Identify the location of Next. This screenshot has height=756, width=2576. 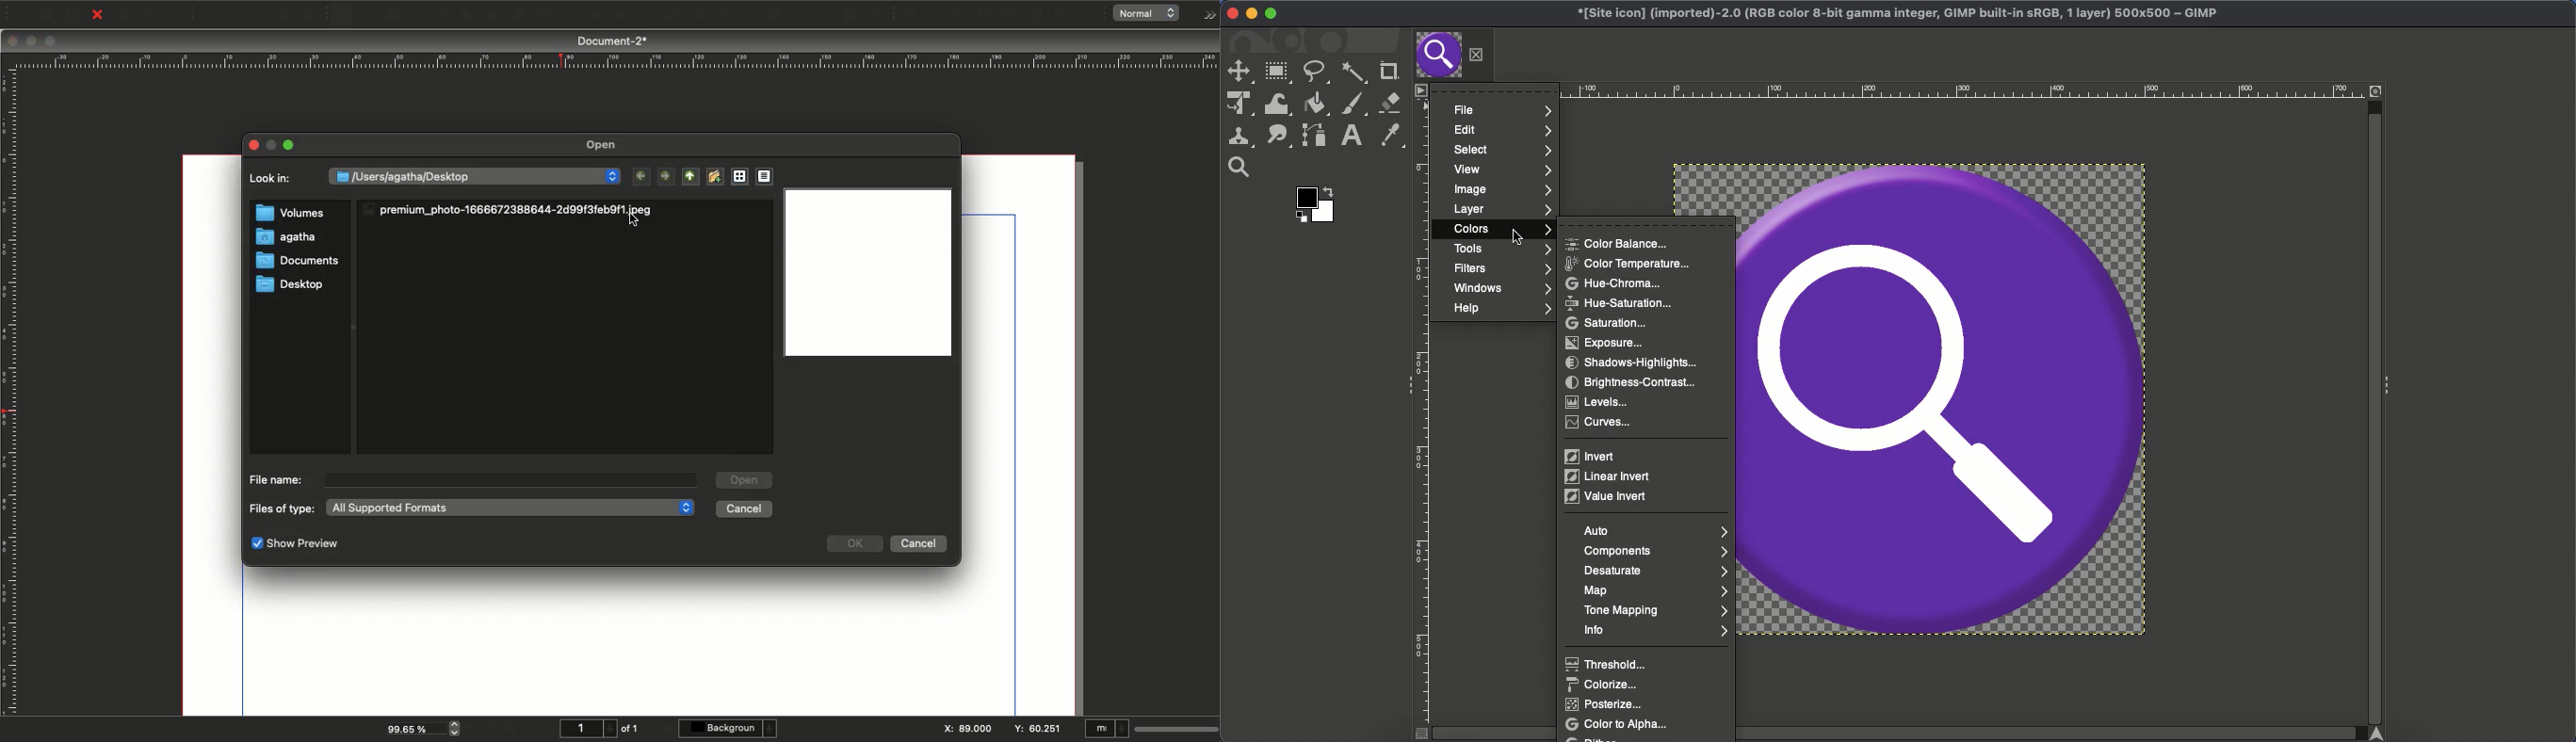
(667, 176).